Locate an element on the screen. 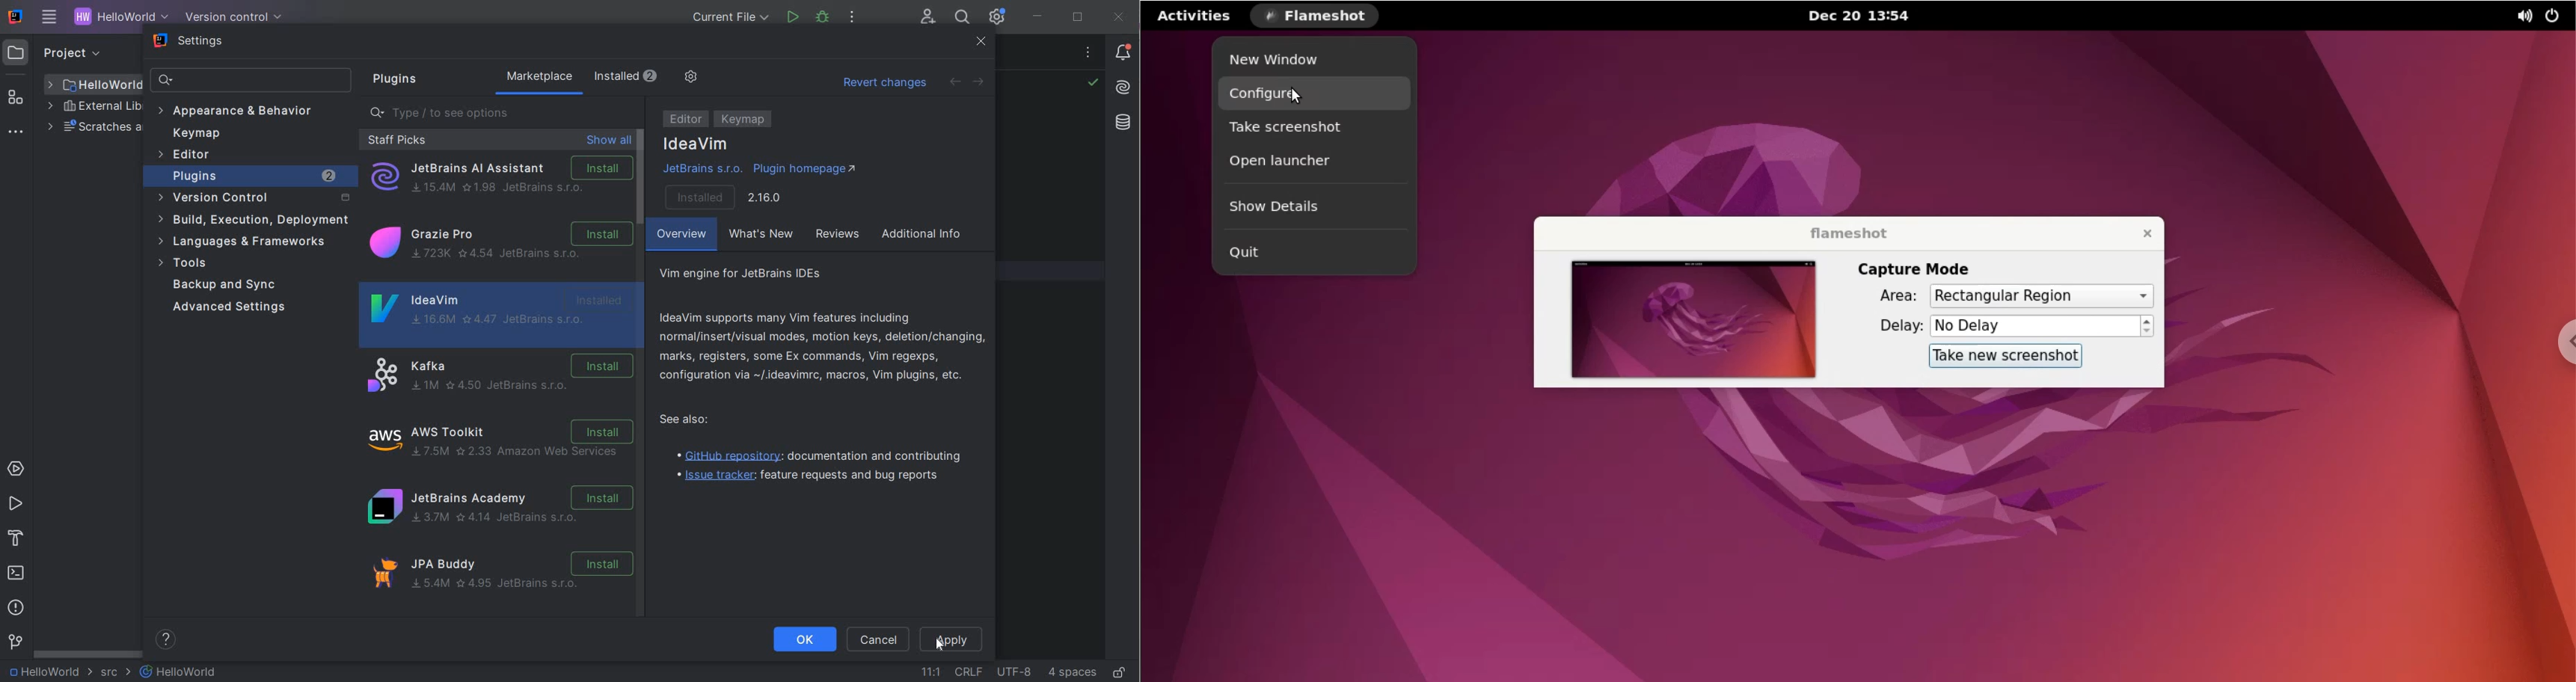 The image size is (2576, 700). advanced settings is located at coordinates (235, 308).